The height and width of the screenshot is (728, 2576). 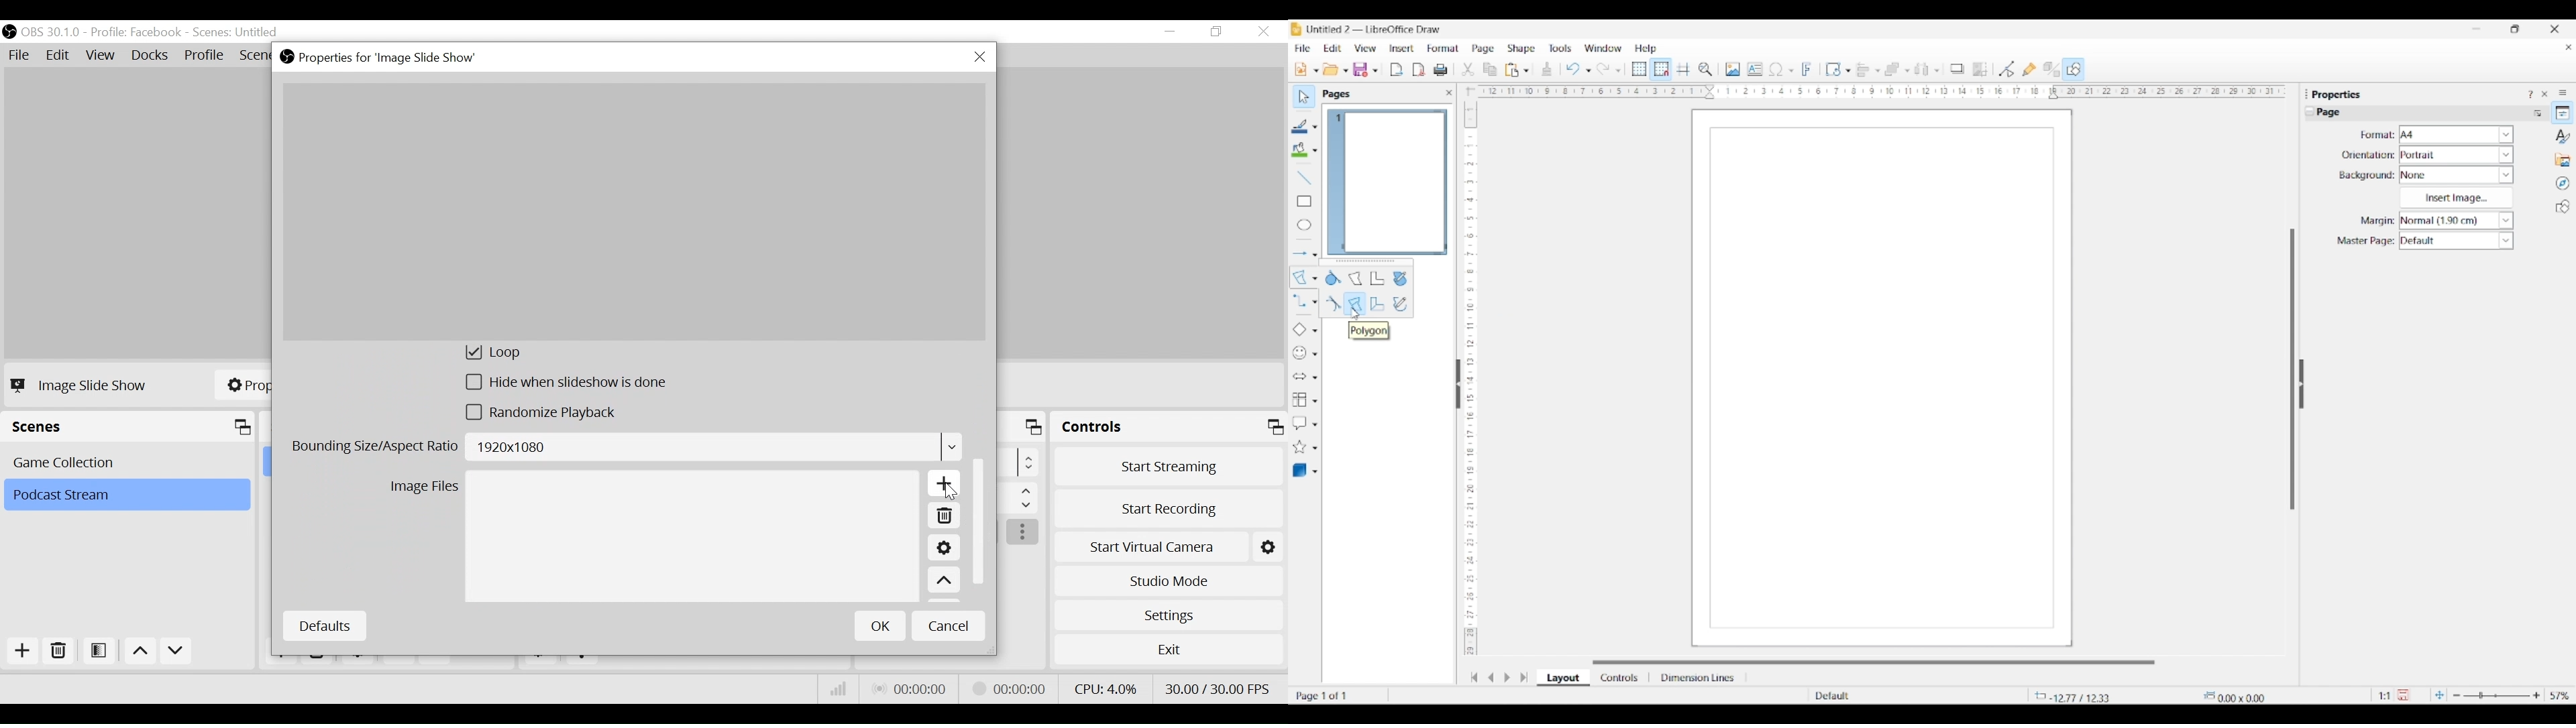 I want to click on Image Files, so click(x=424, y=489).